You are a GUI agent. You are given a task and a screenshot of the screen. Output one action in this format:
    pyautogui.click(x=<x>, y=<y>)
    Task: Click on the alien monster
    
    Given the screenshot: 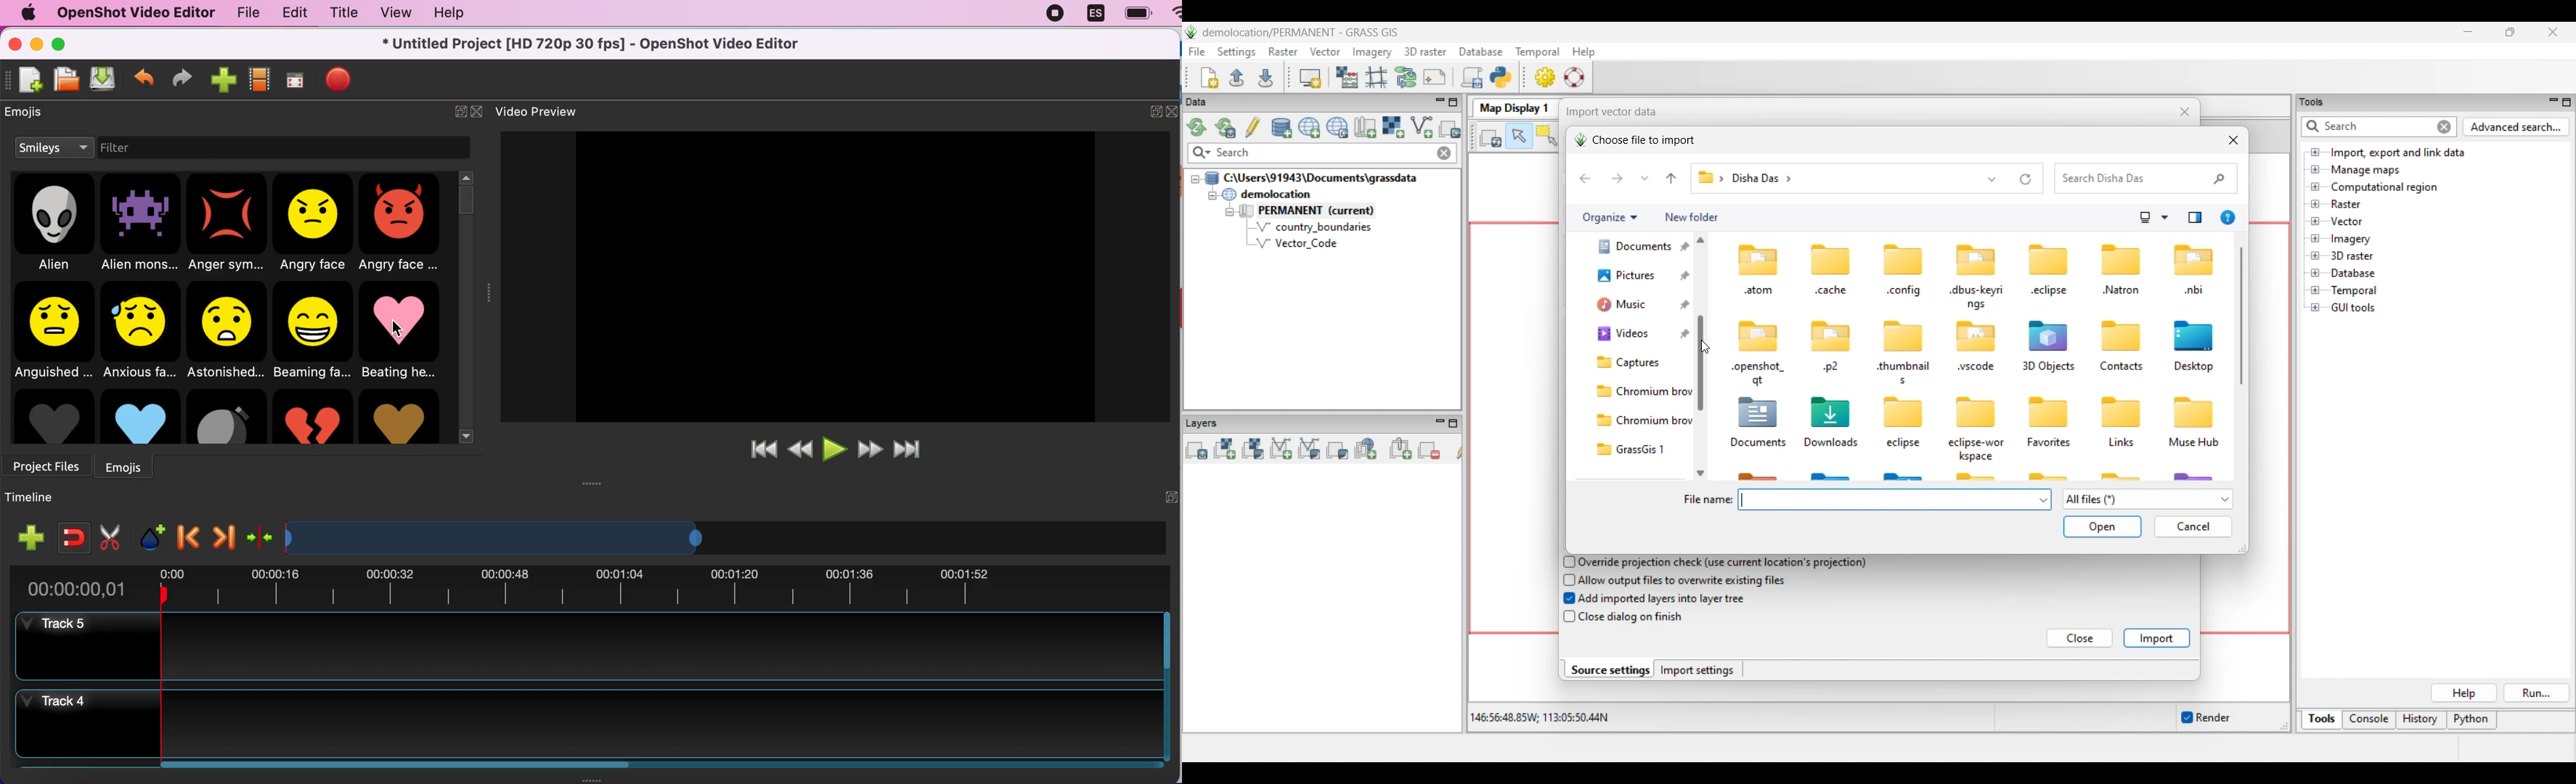 What is the action you would take?
    pyautogui.click(x=141, y=225)
    